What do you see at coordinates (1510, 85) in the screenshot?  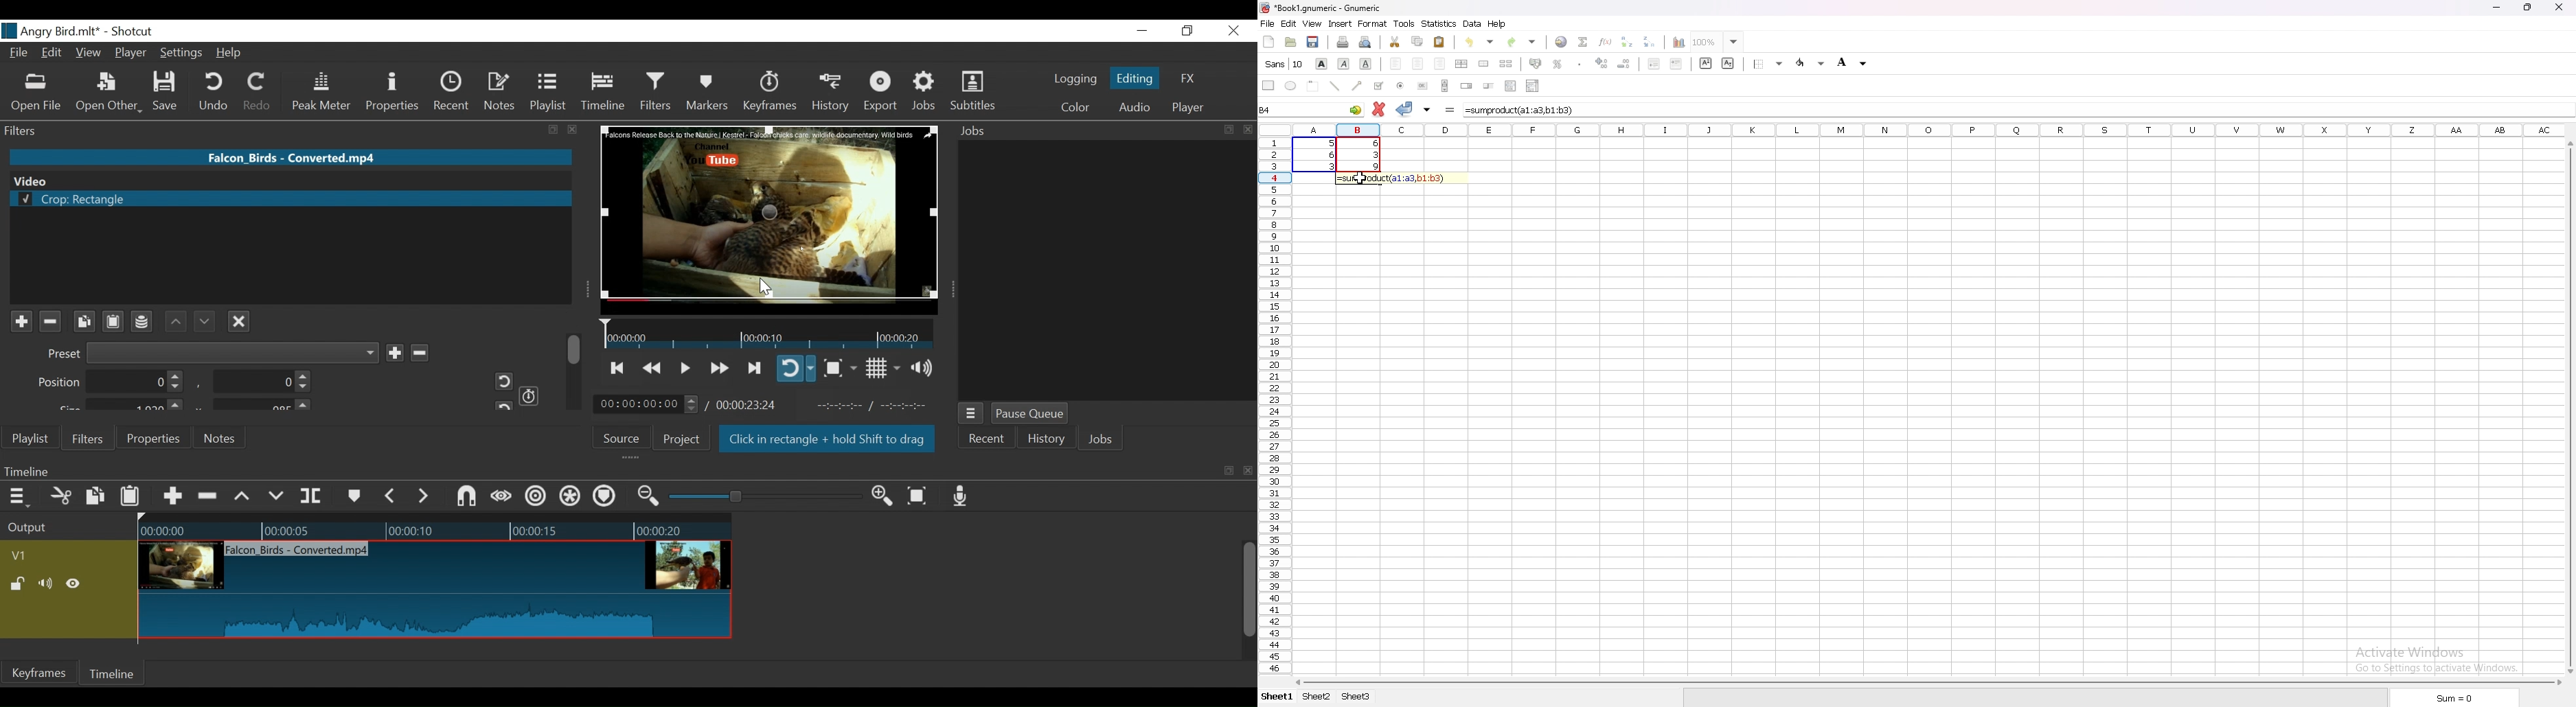 I see `list` at bounding box center [1510, 85].